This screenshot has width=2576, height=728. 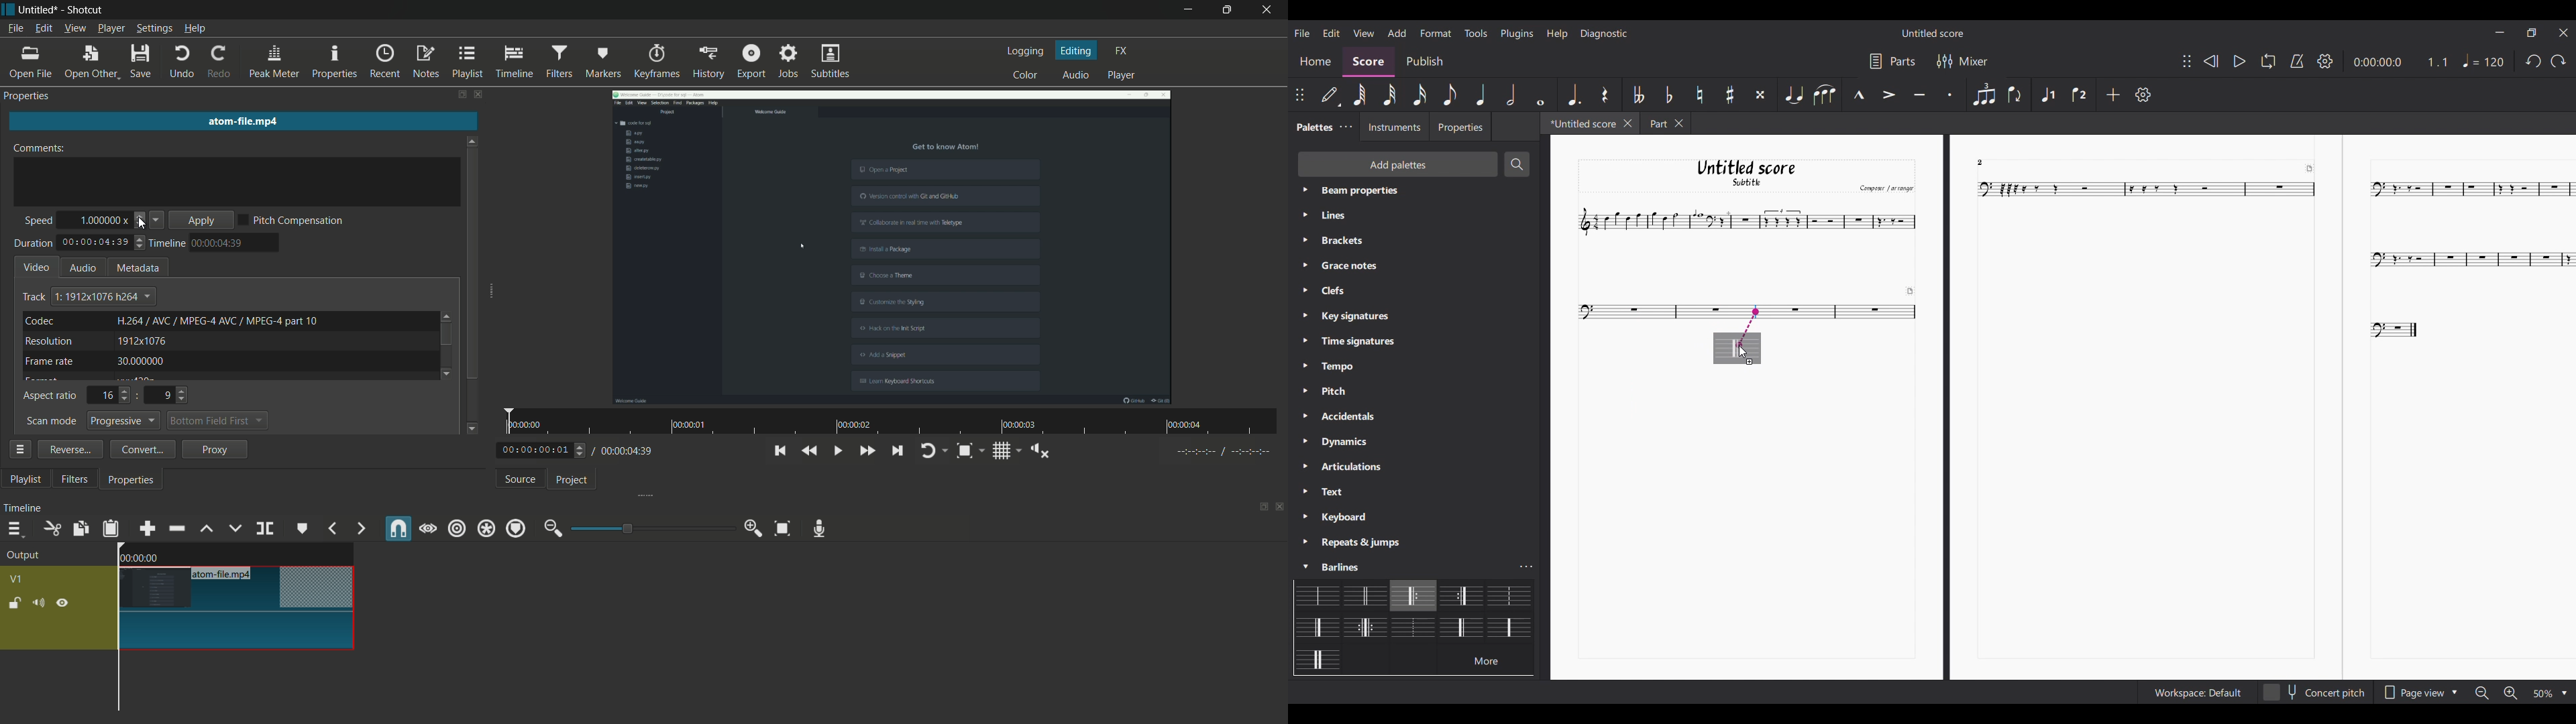 What do you see at coordinates (1076, 50) in the screenshot?
I see `editing` at bounding box center [1076, 50].